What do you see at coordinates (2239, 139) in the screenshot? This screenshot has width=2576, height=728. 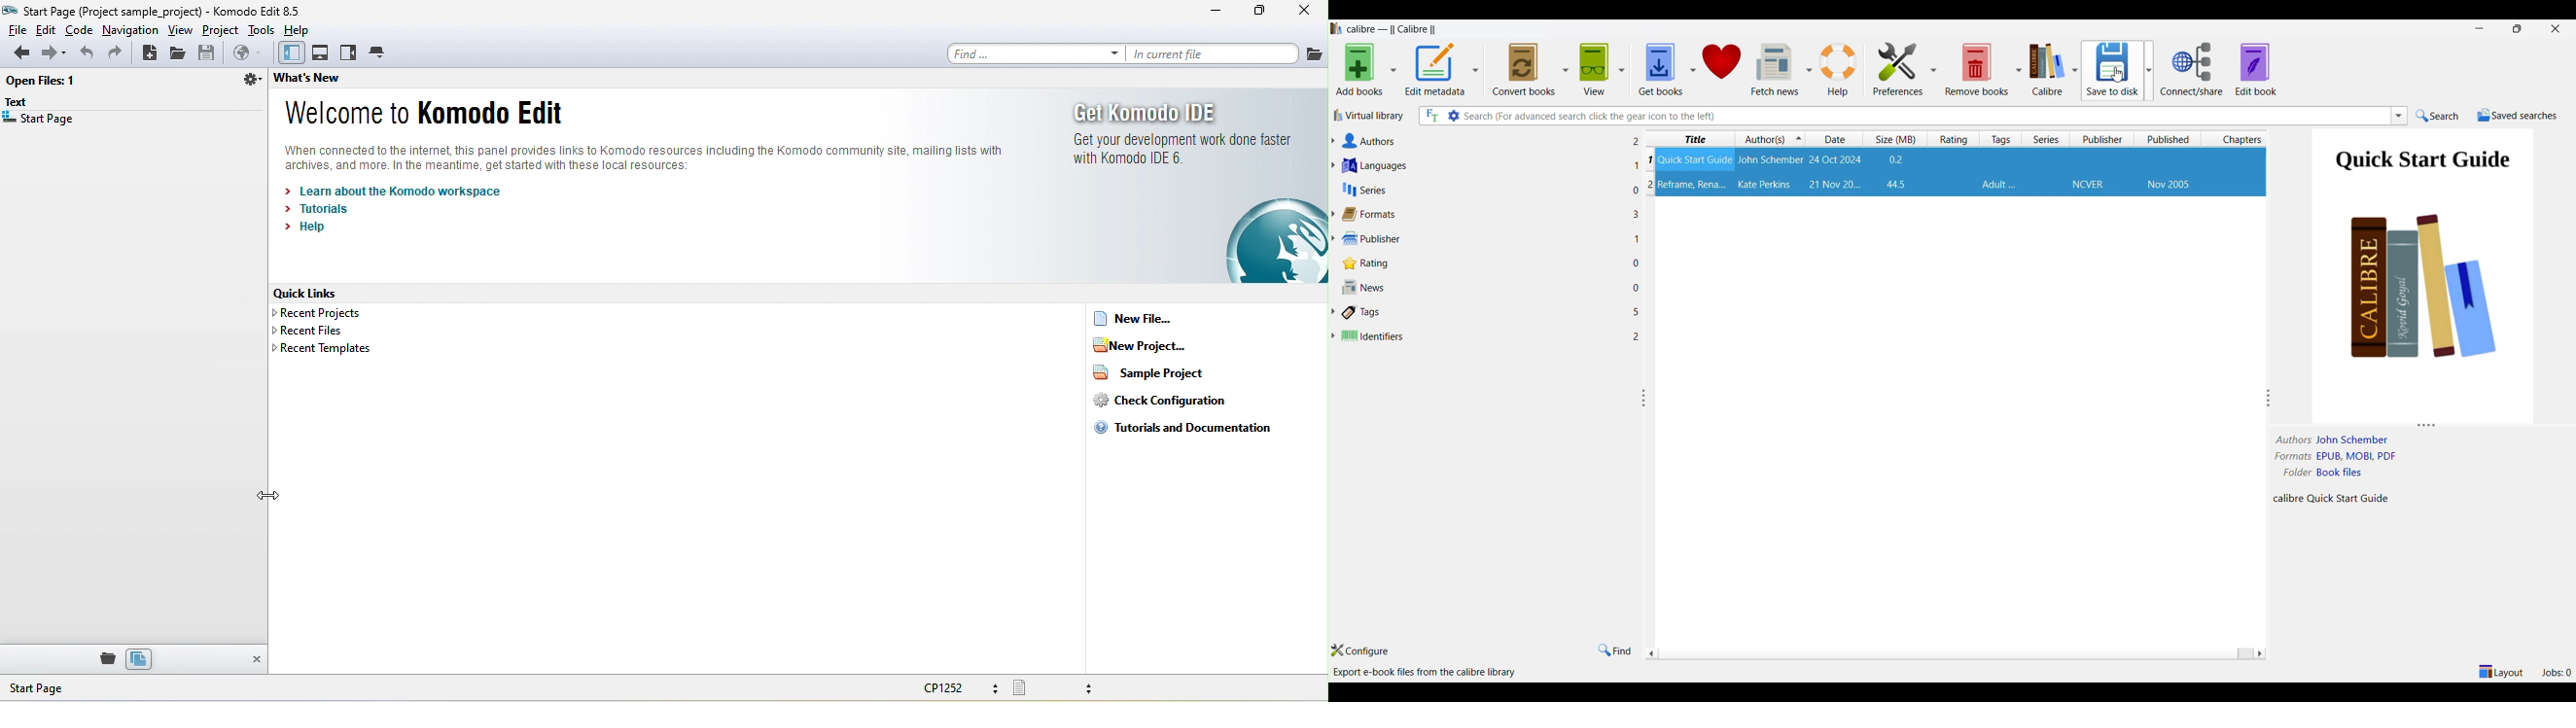 I see `Chapters column` at bounding box center [2239, 139].